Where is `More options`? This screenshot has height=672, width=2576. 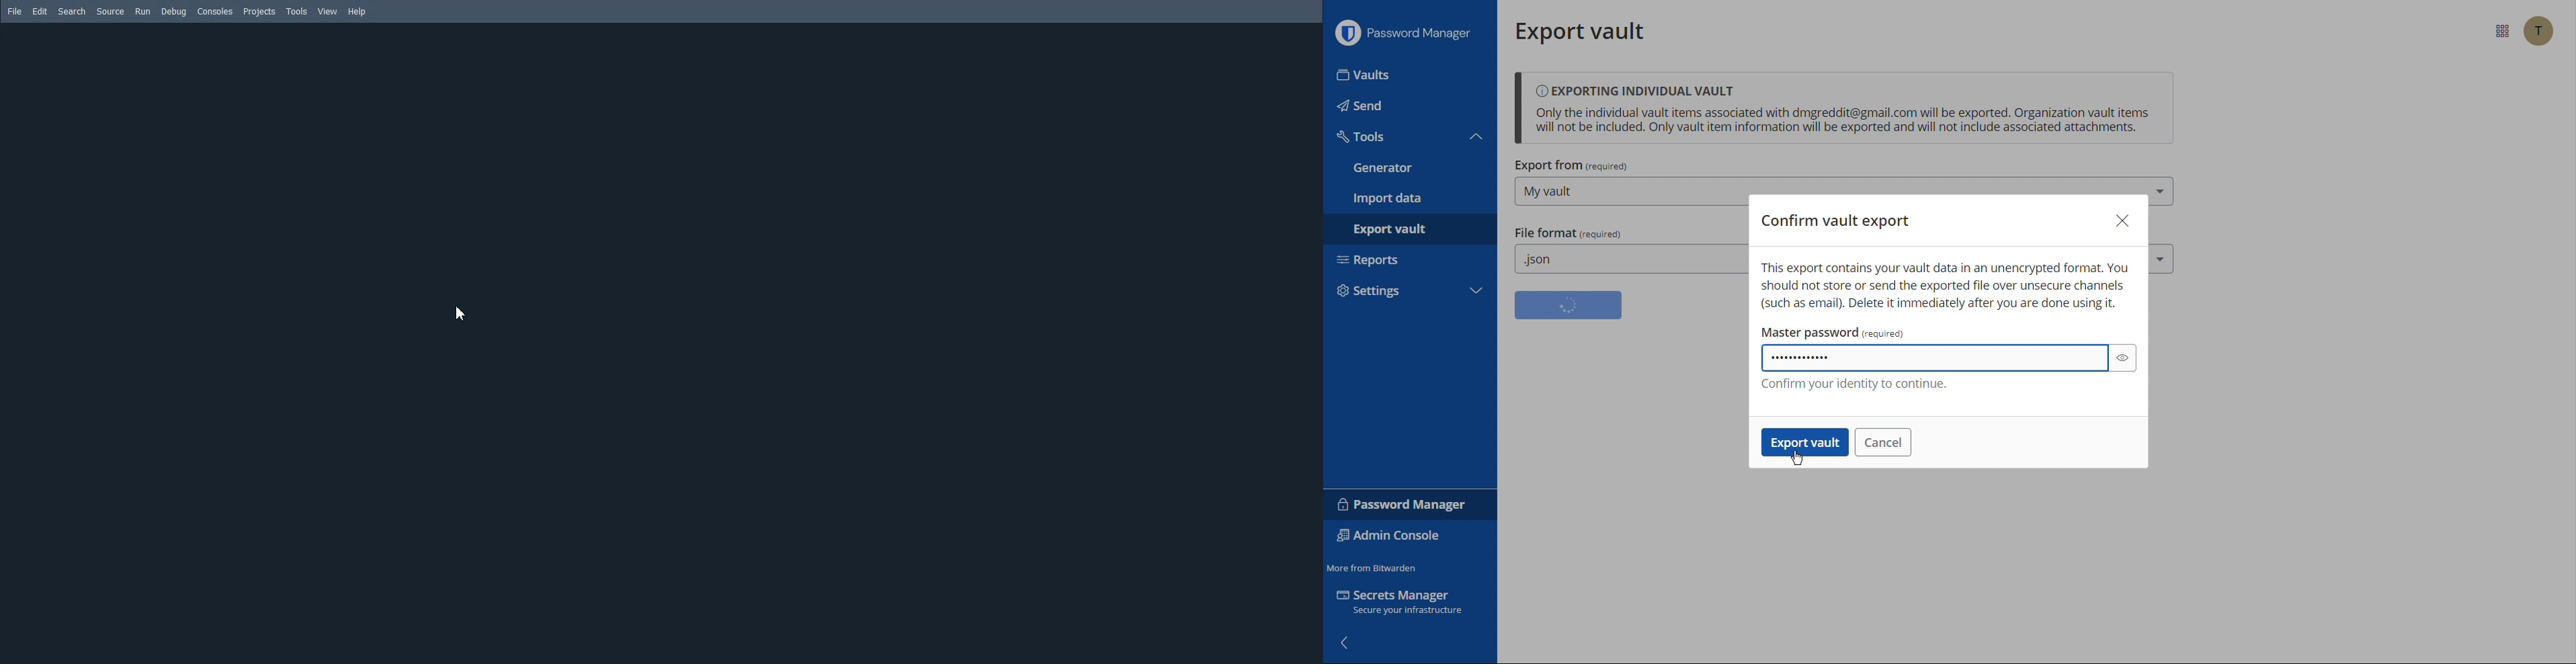
More options is located at coordinates (2500, 32).